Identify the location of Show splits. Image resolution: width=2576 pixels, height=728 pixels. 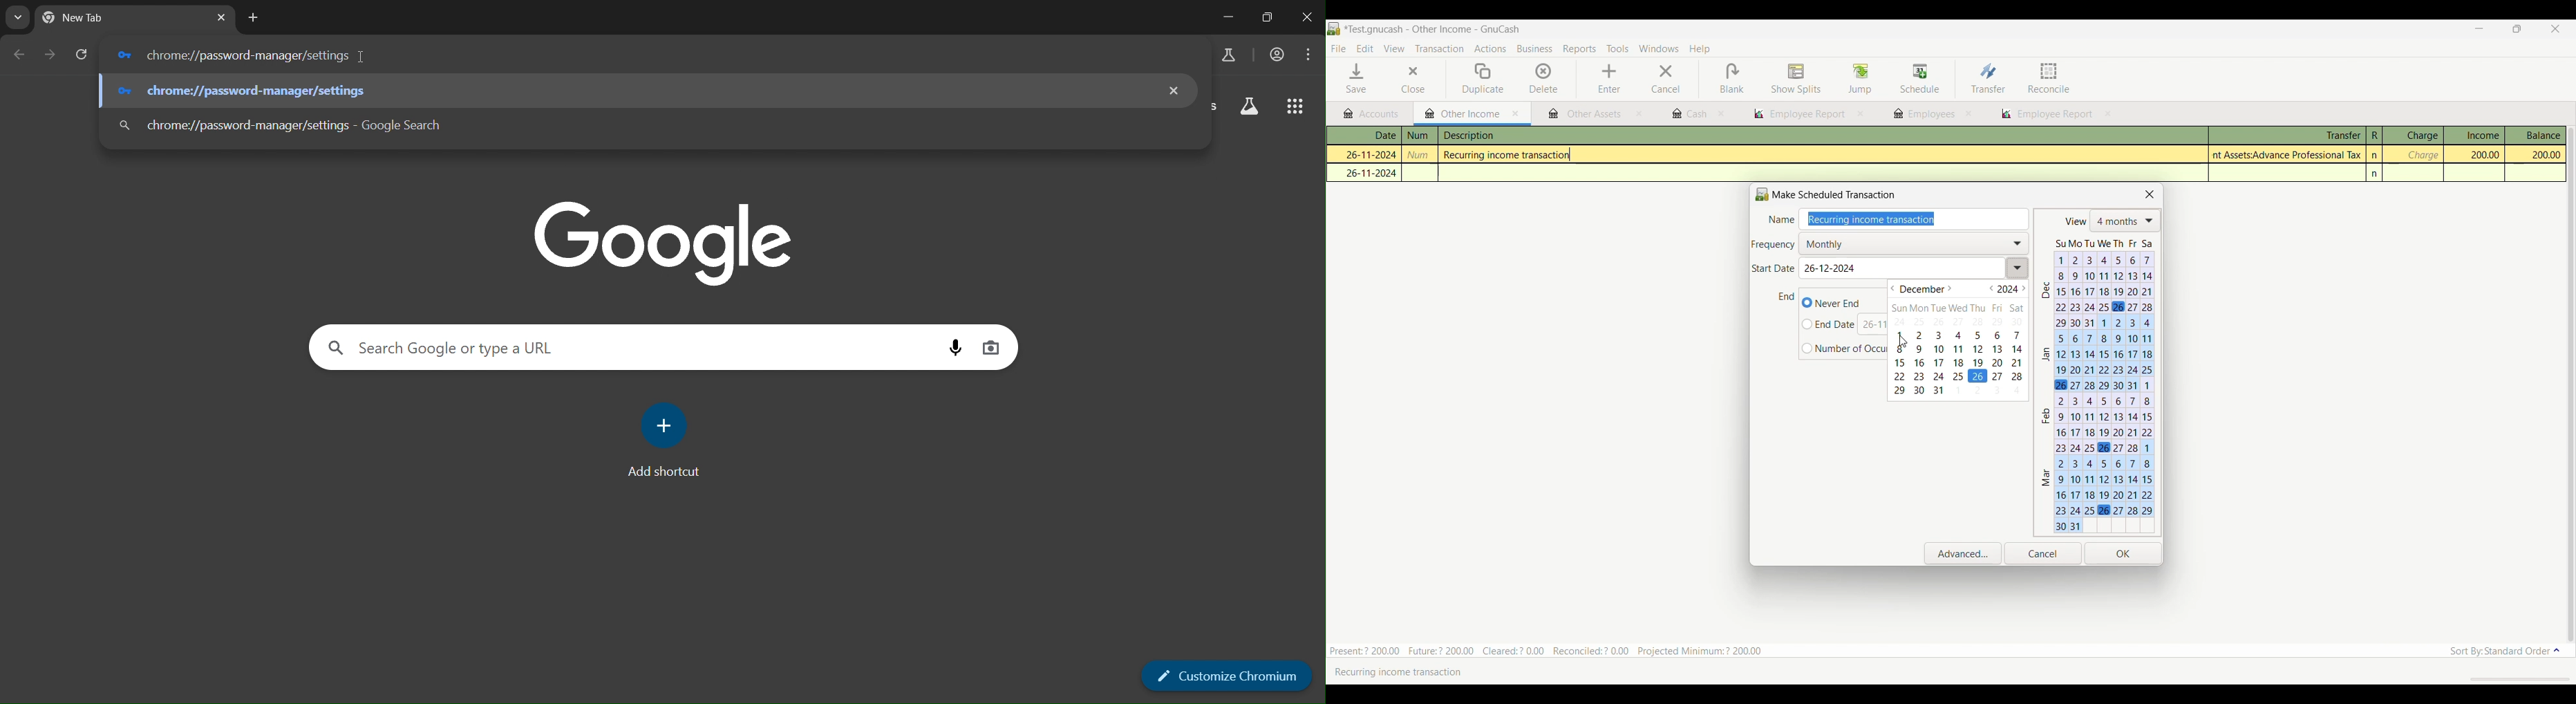
(1797, 80).